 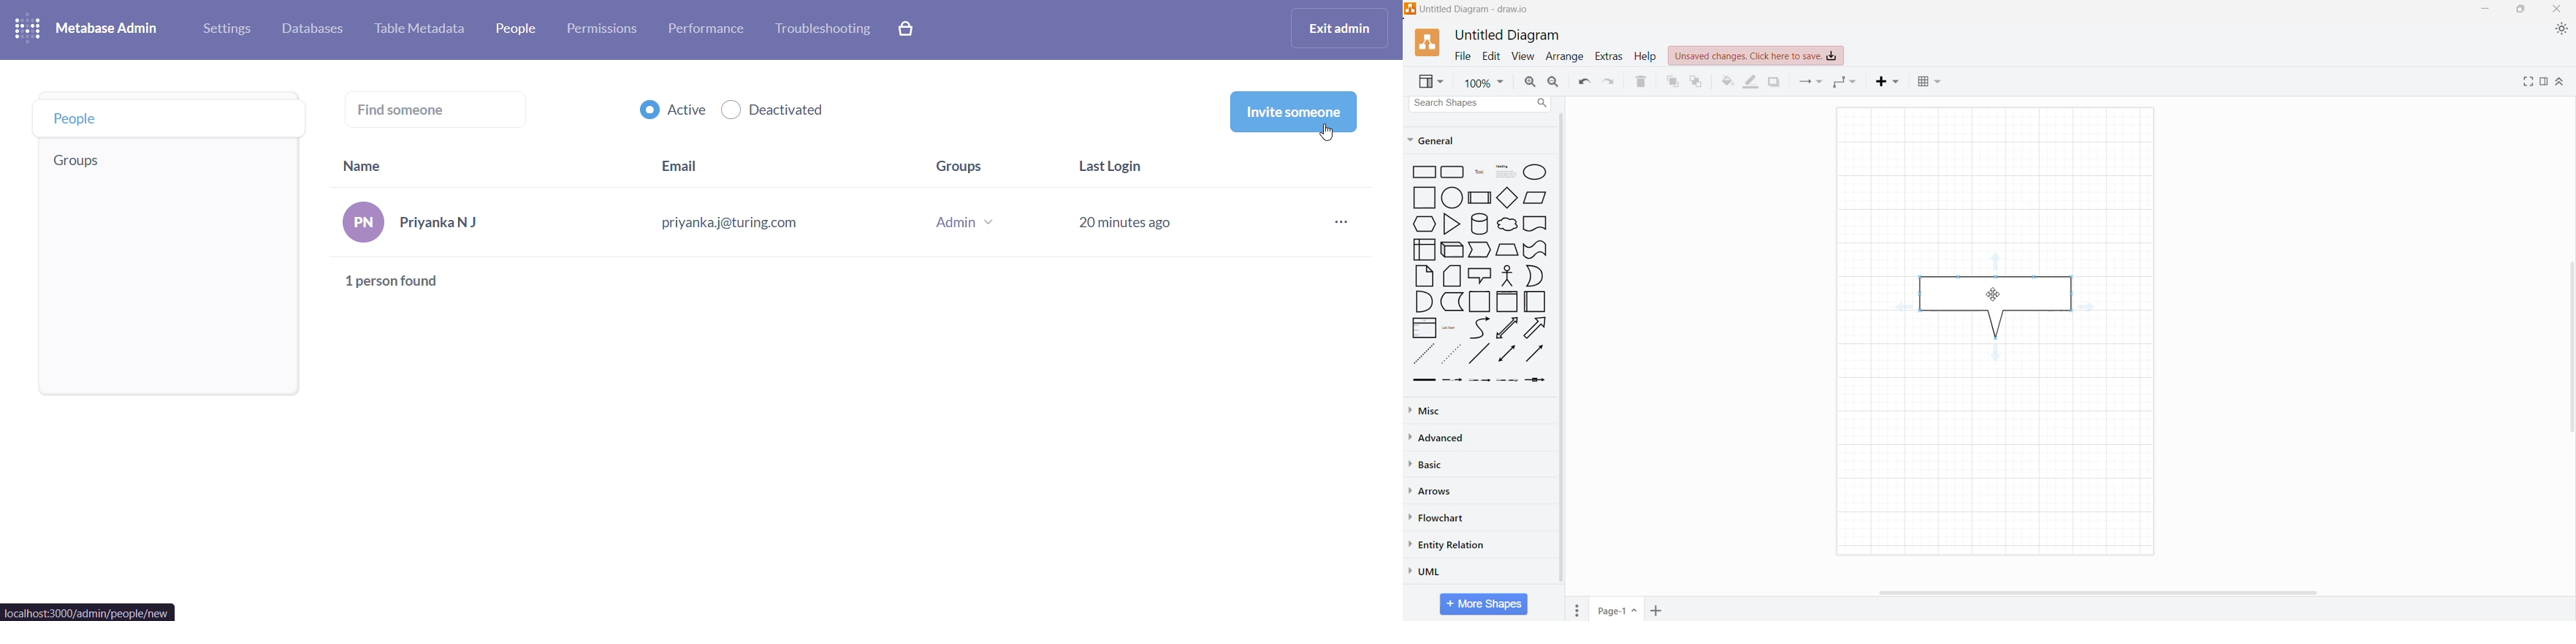 I want to click on Format, so click(x=2544, y=82).